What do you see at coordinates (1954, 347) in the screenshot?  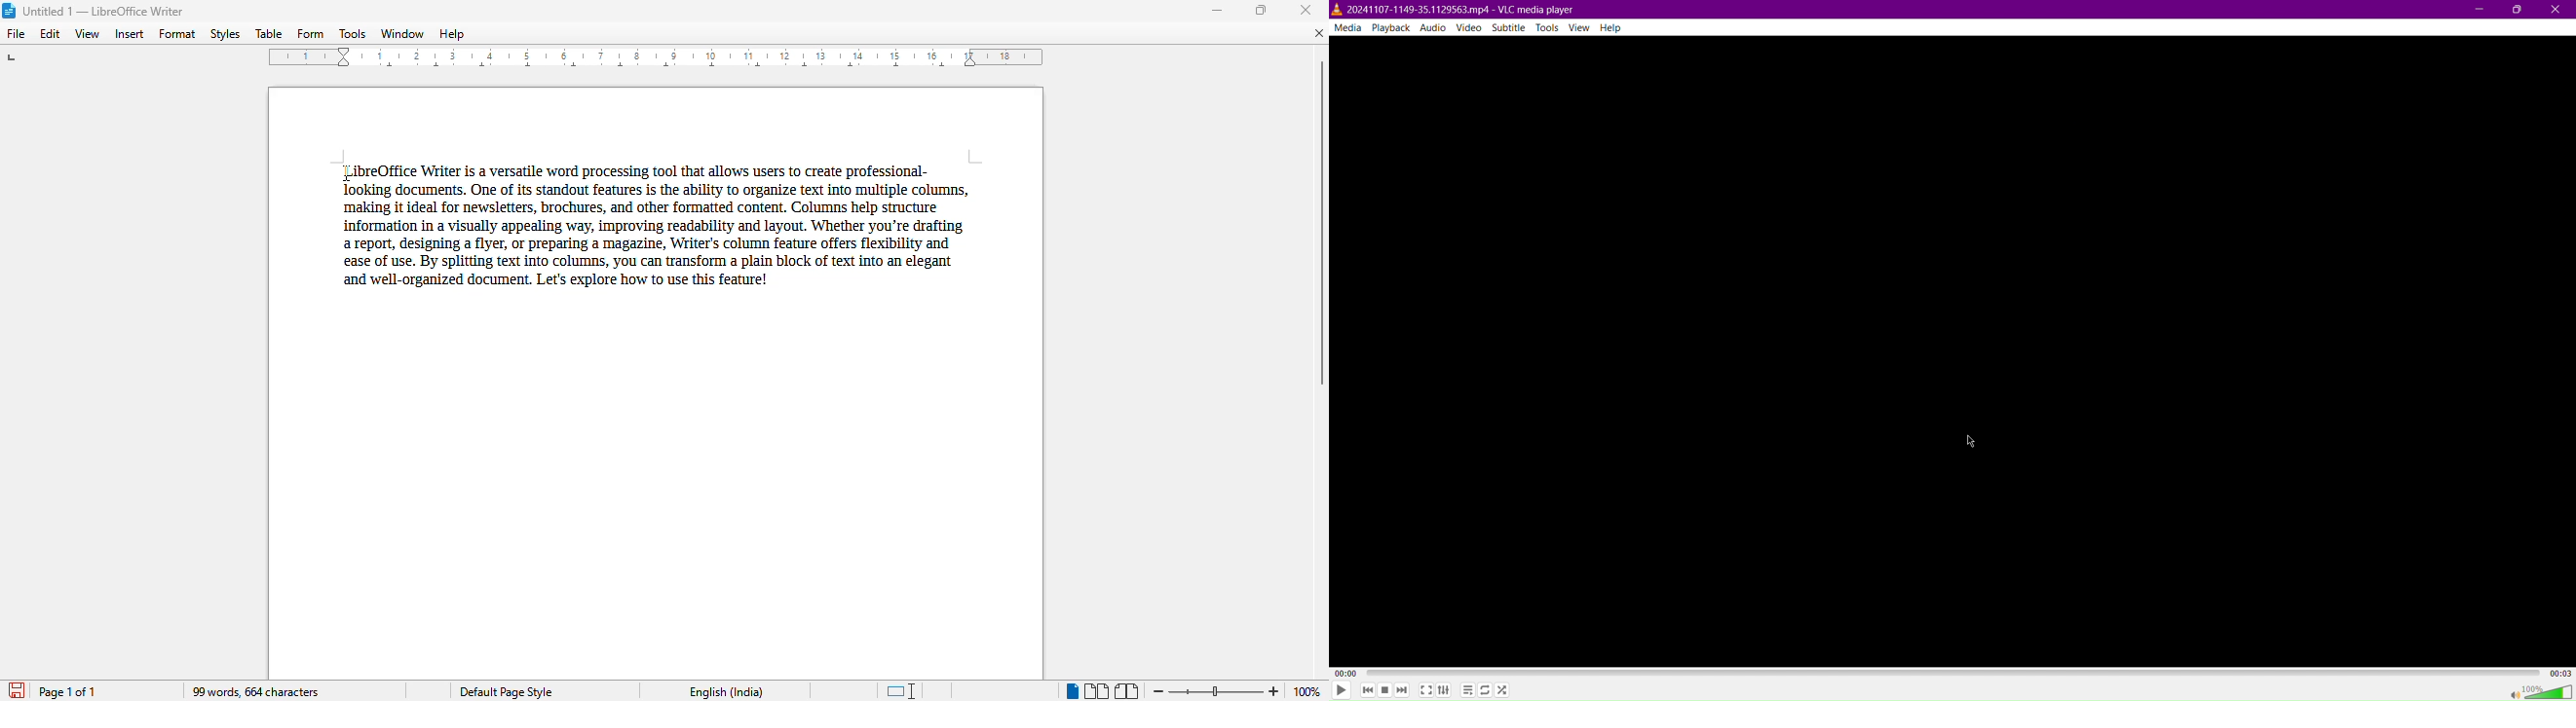 I see `Brightness Lowered` at bounding box center [1954, 347].